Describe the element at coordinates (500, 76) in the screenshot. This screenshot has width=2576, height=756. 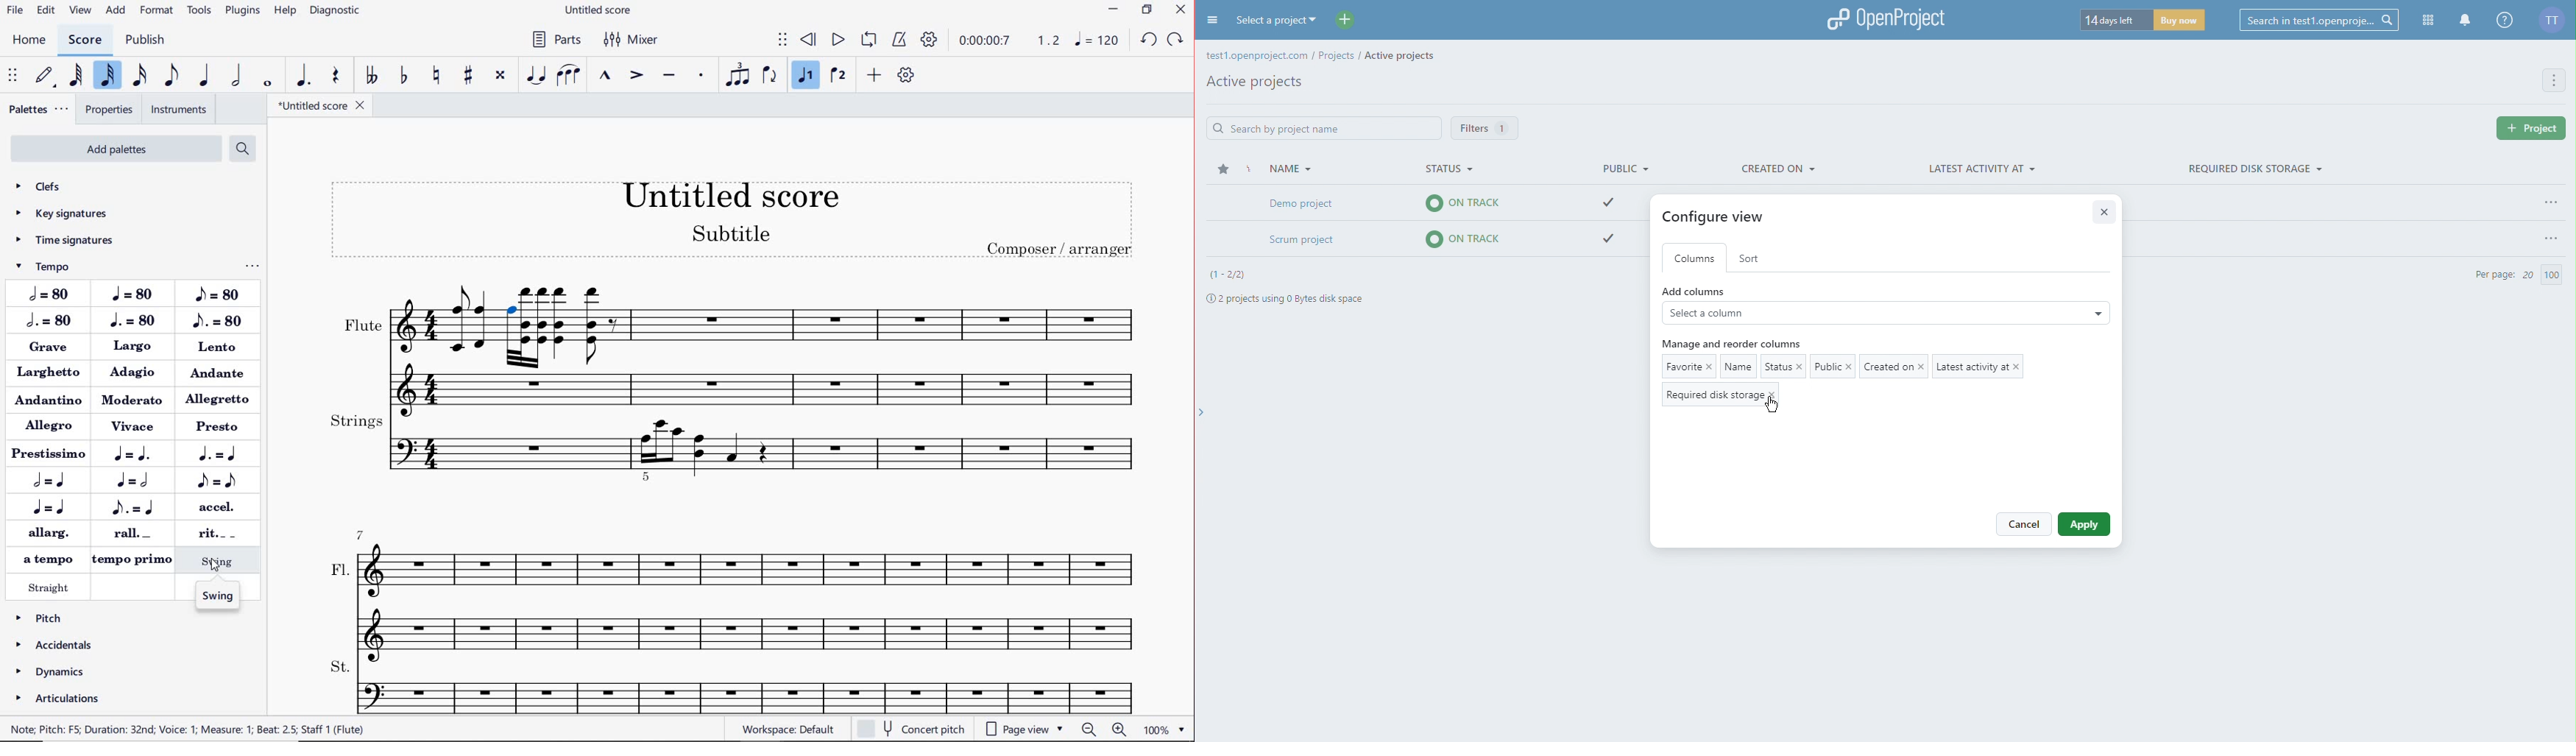
I see `TOGGLE DOUBLE-SHARP` at that location.